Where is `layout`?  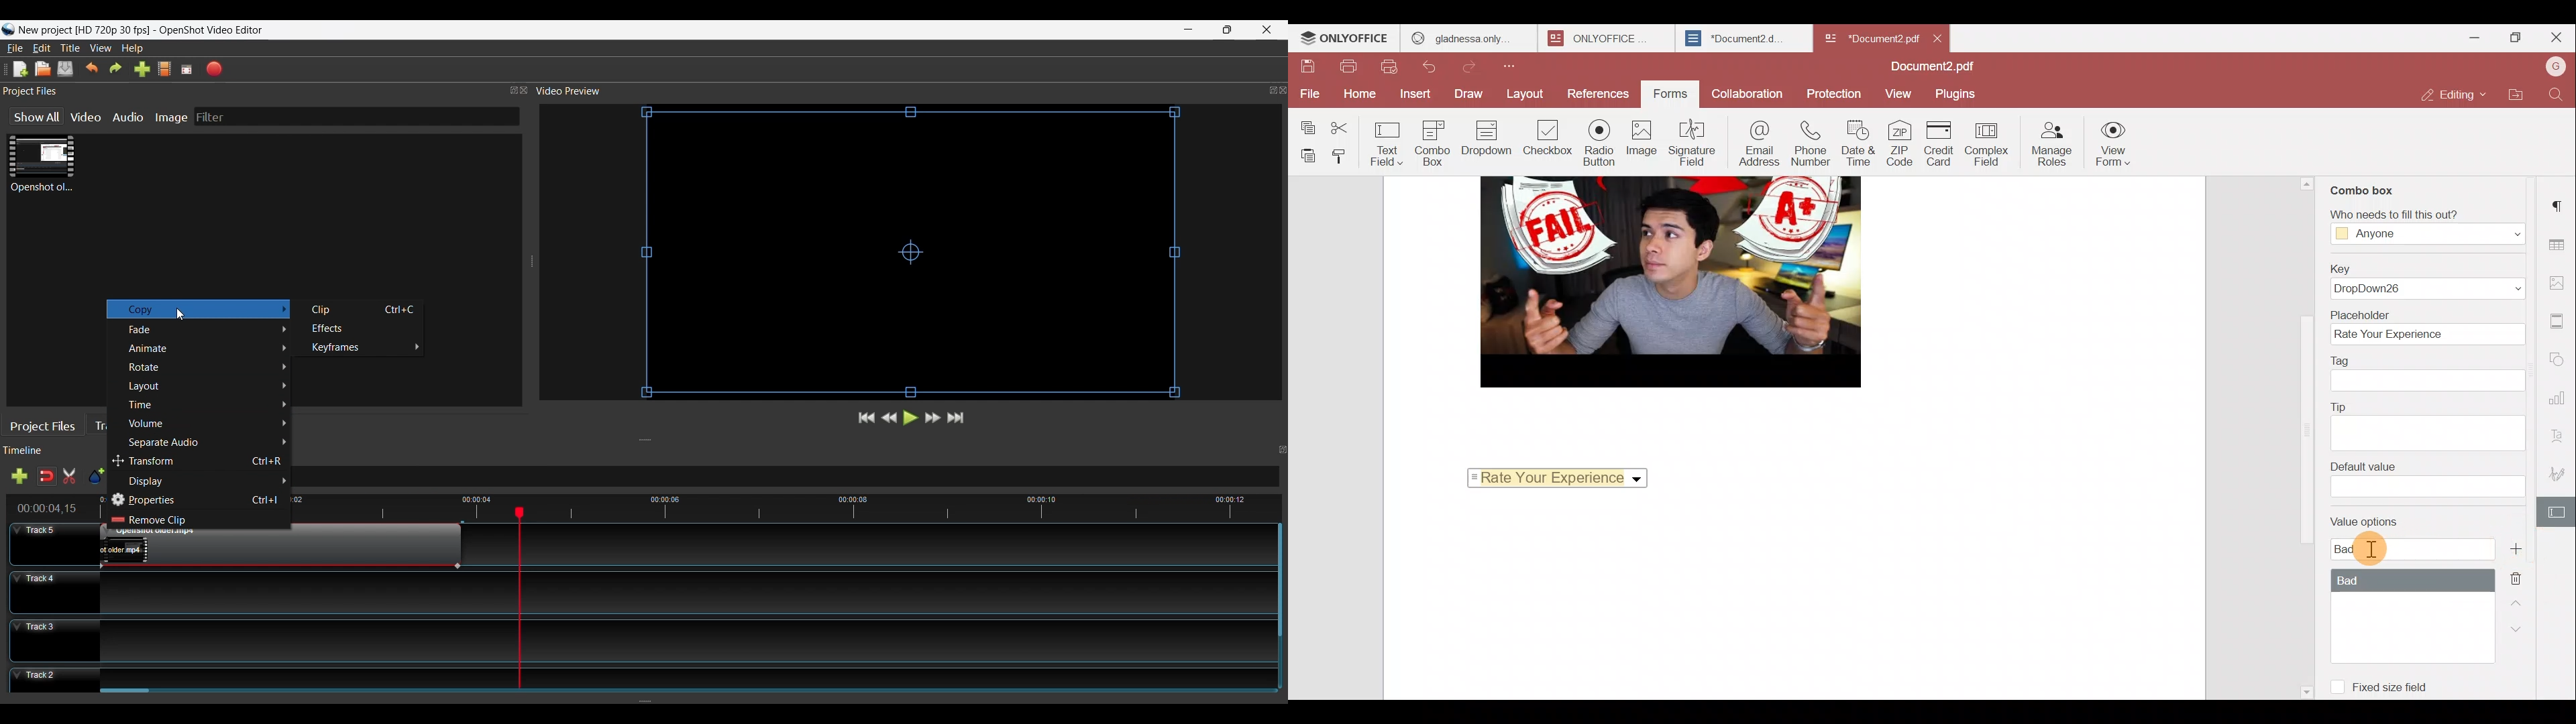 layout is located at coordinates (208, 385).